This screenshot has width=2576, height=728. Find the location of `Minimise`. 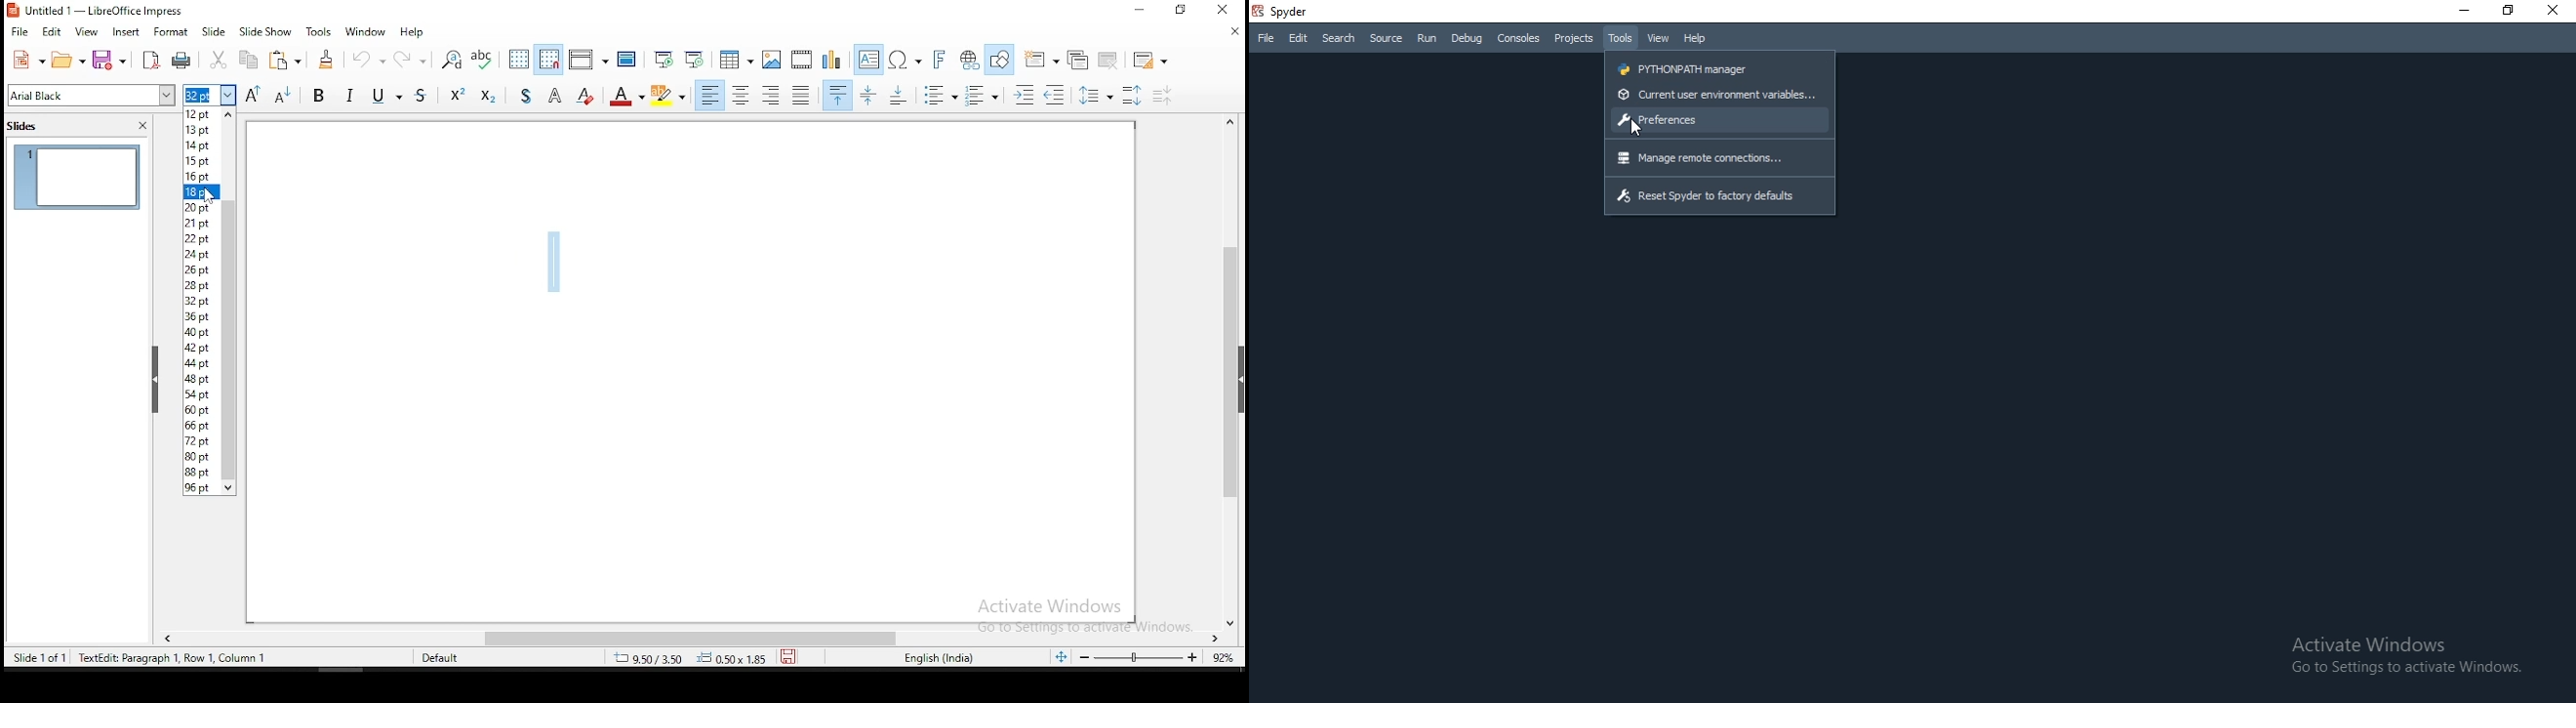

Minimise is located at coordinates (2459, 11).